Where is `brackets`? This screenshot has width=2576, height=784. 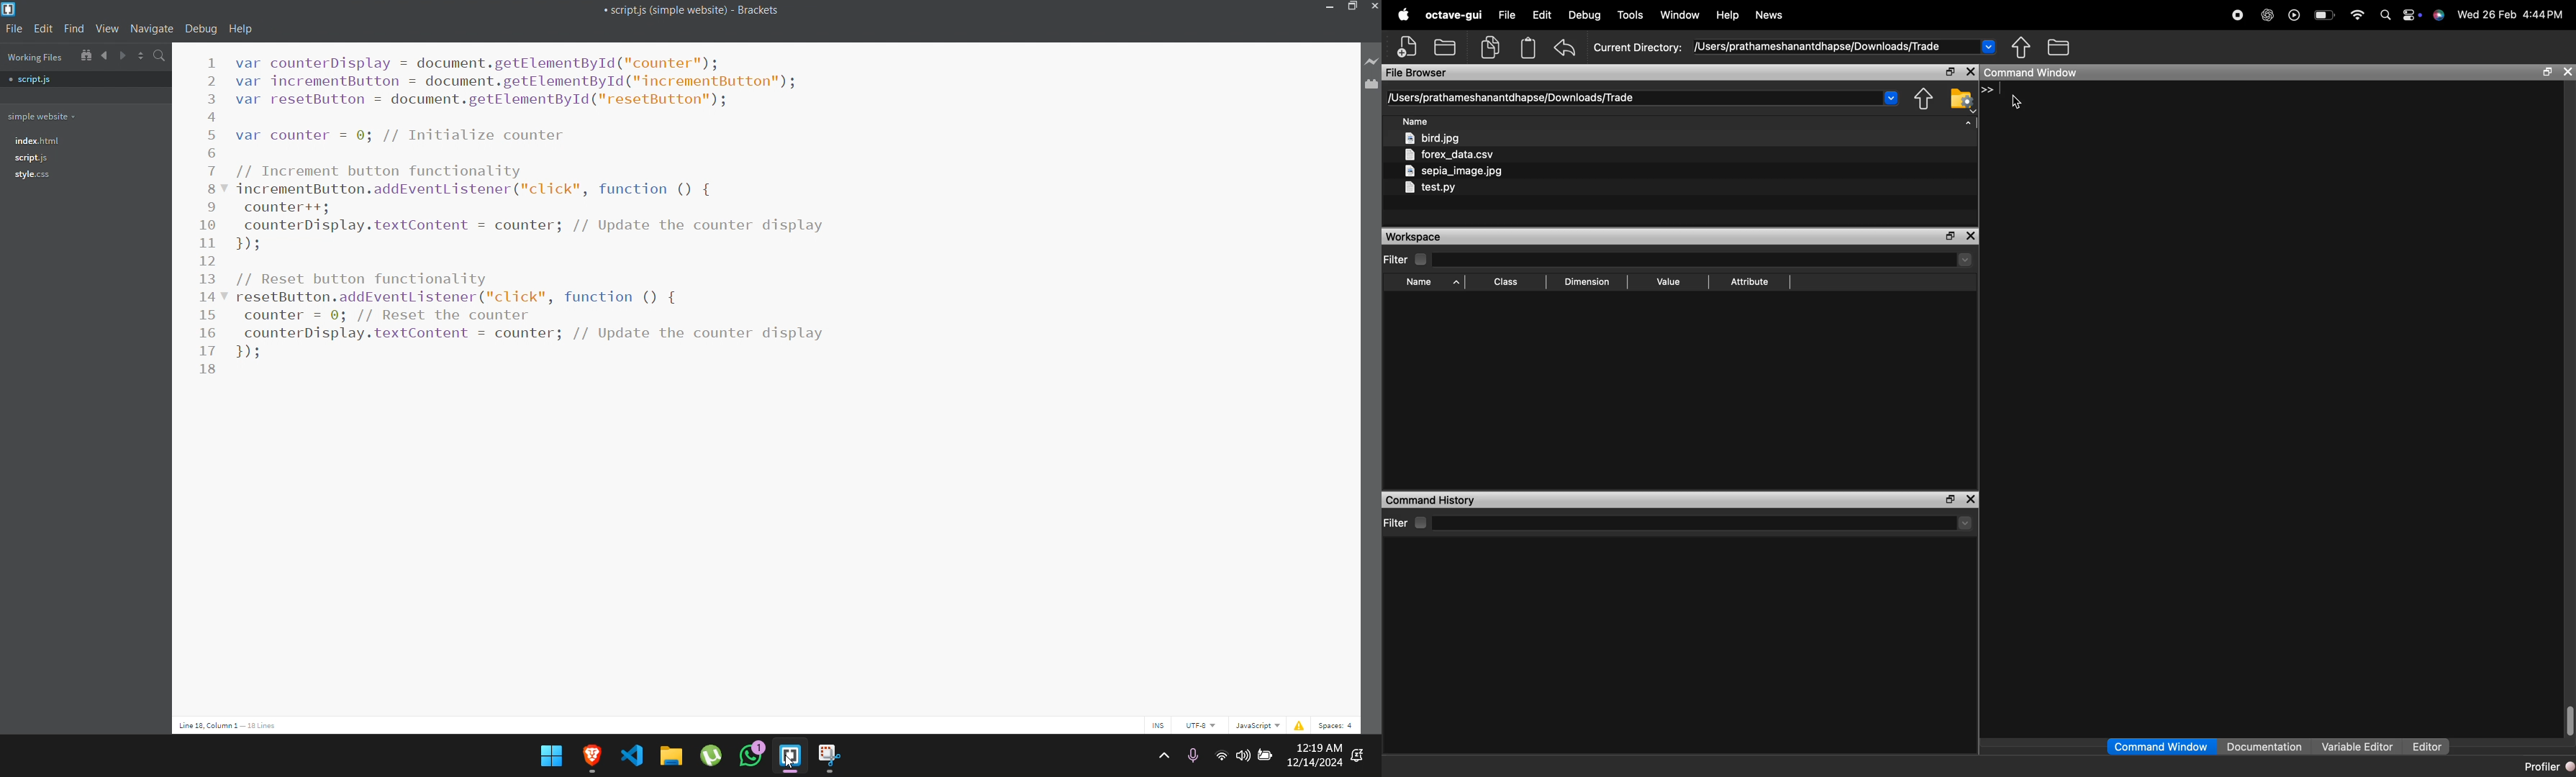
brackets is located at coordinates (12, 9).